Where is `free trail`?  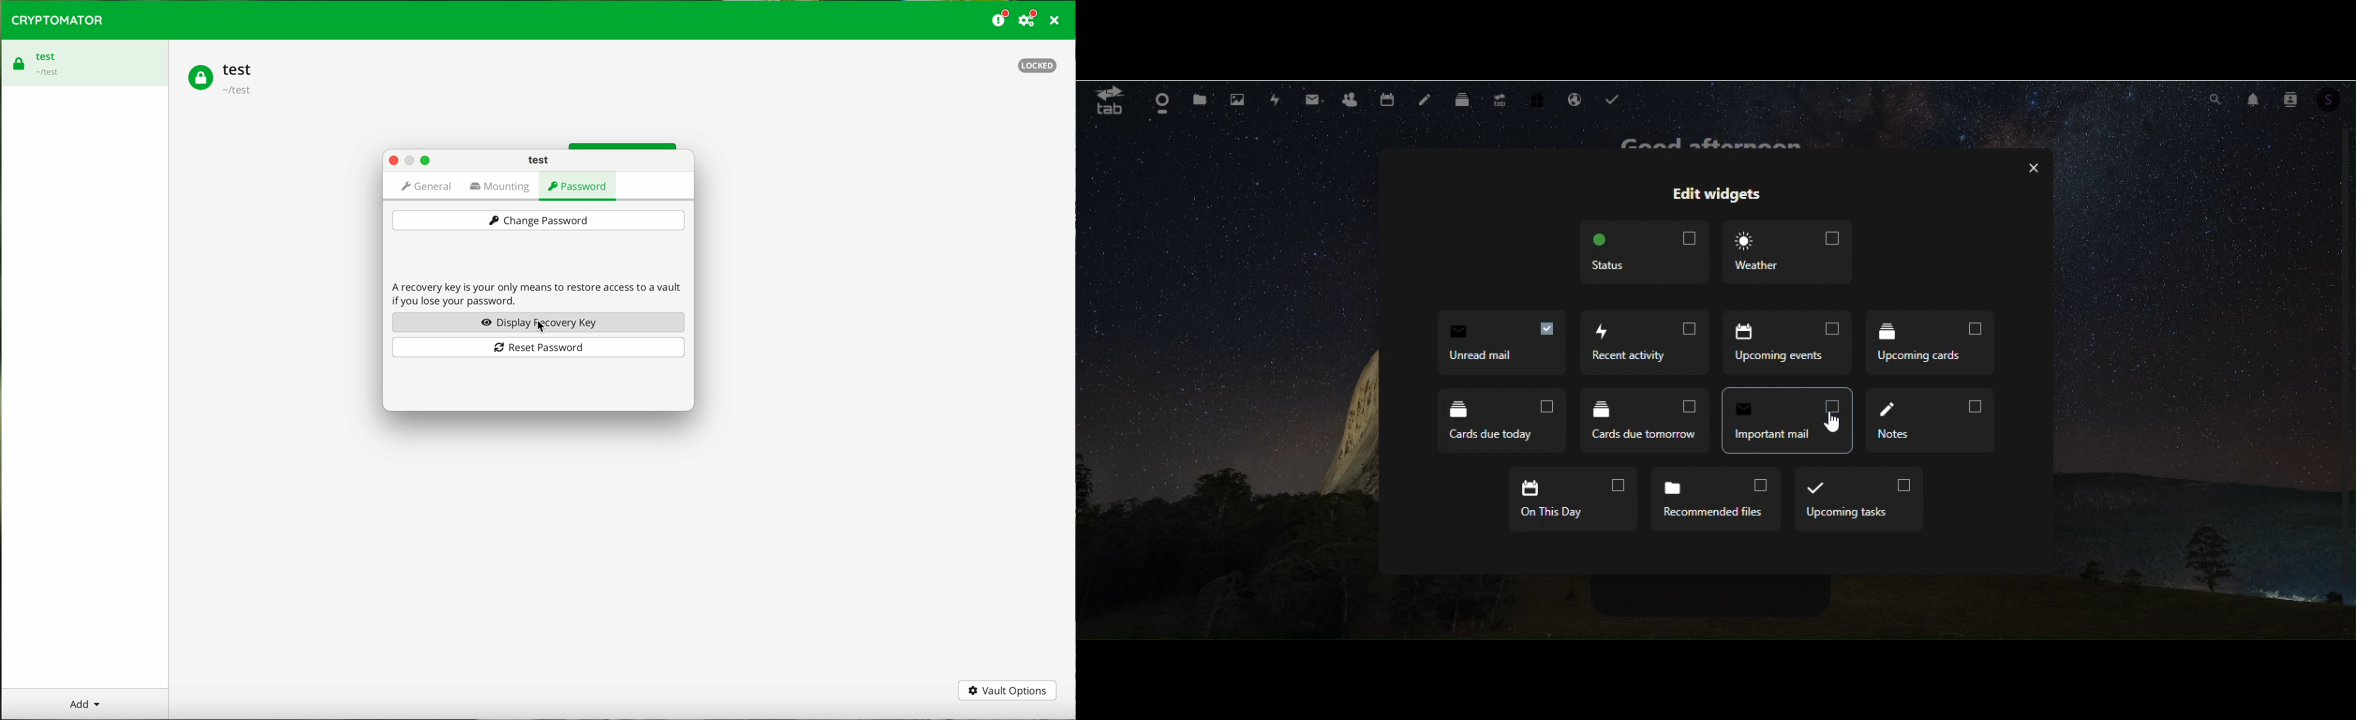 free trail is located at coordinates (1539, 97).